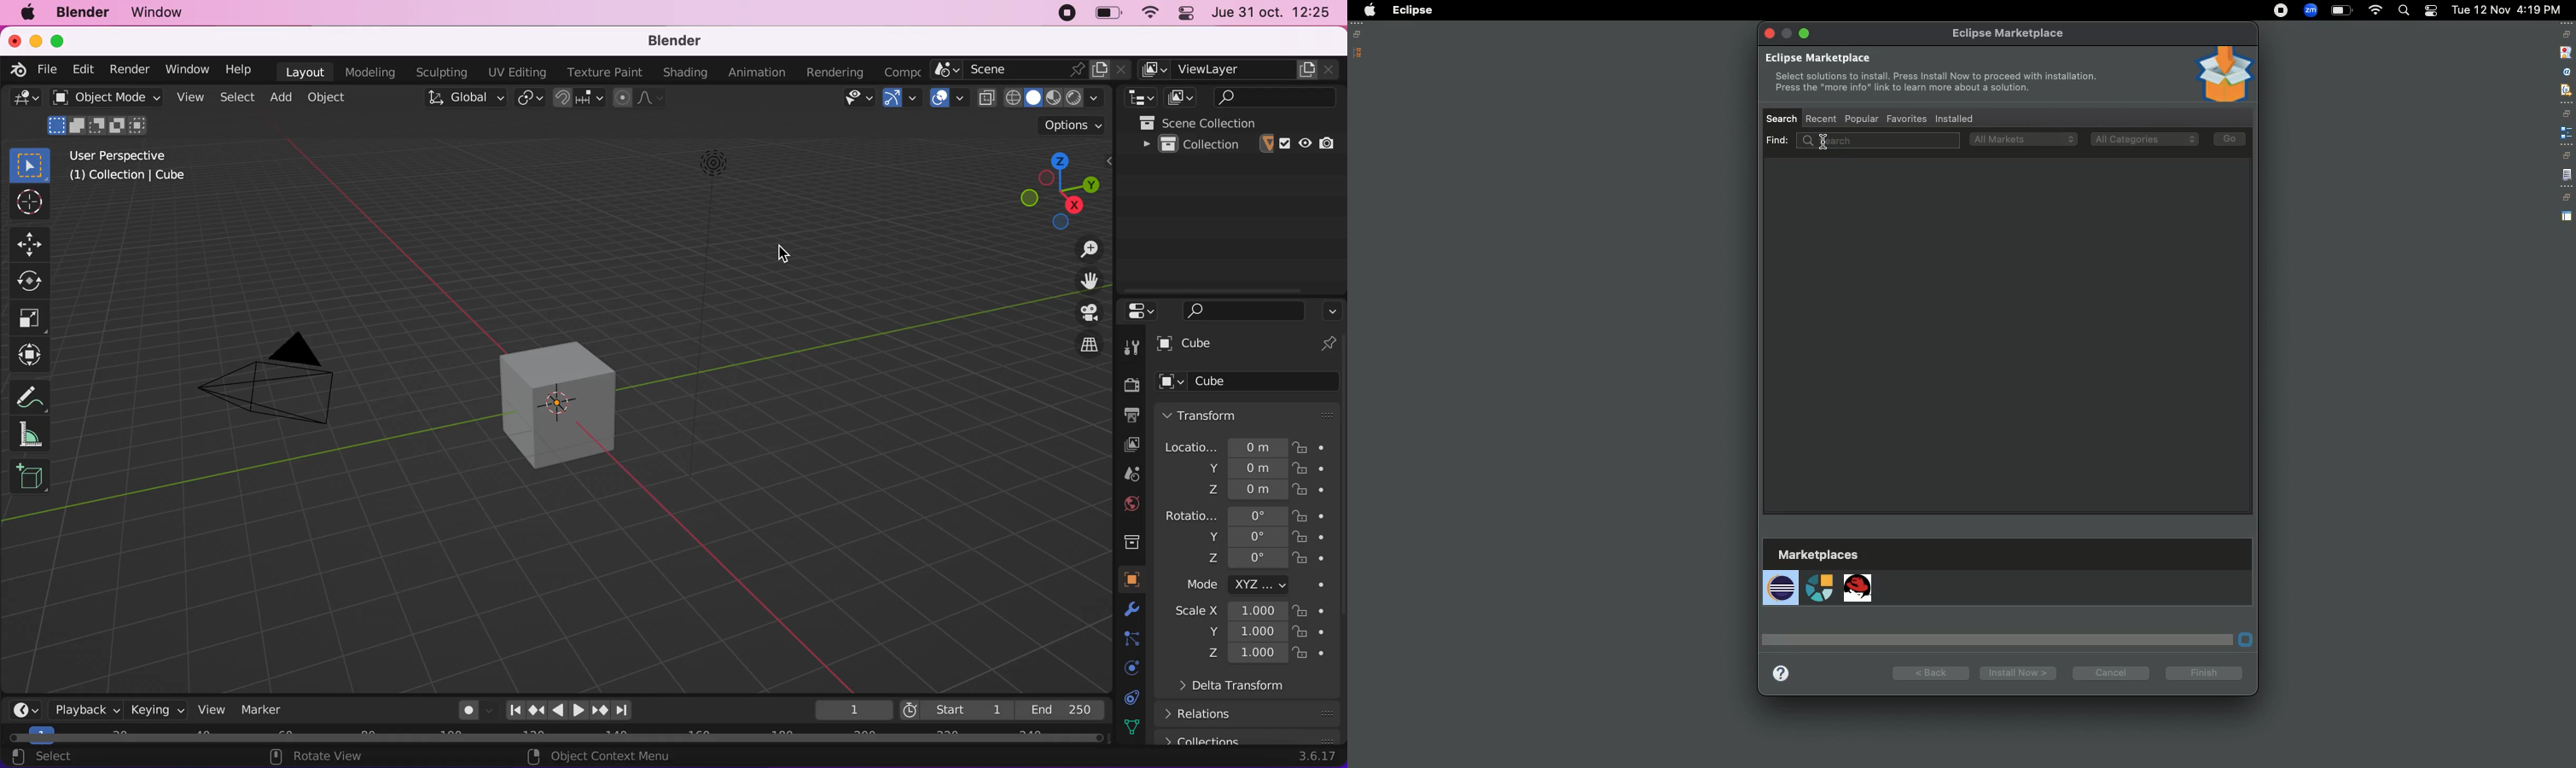 This screenshot has width=2576, height=784. What do you see at coordinates (898, 72) in the screenshot?
I see `active workspace` at bounding box center [898, 72].